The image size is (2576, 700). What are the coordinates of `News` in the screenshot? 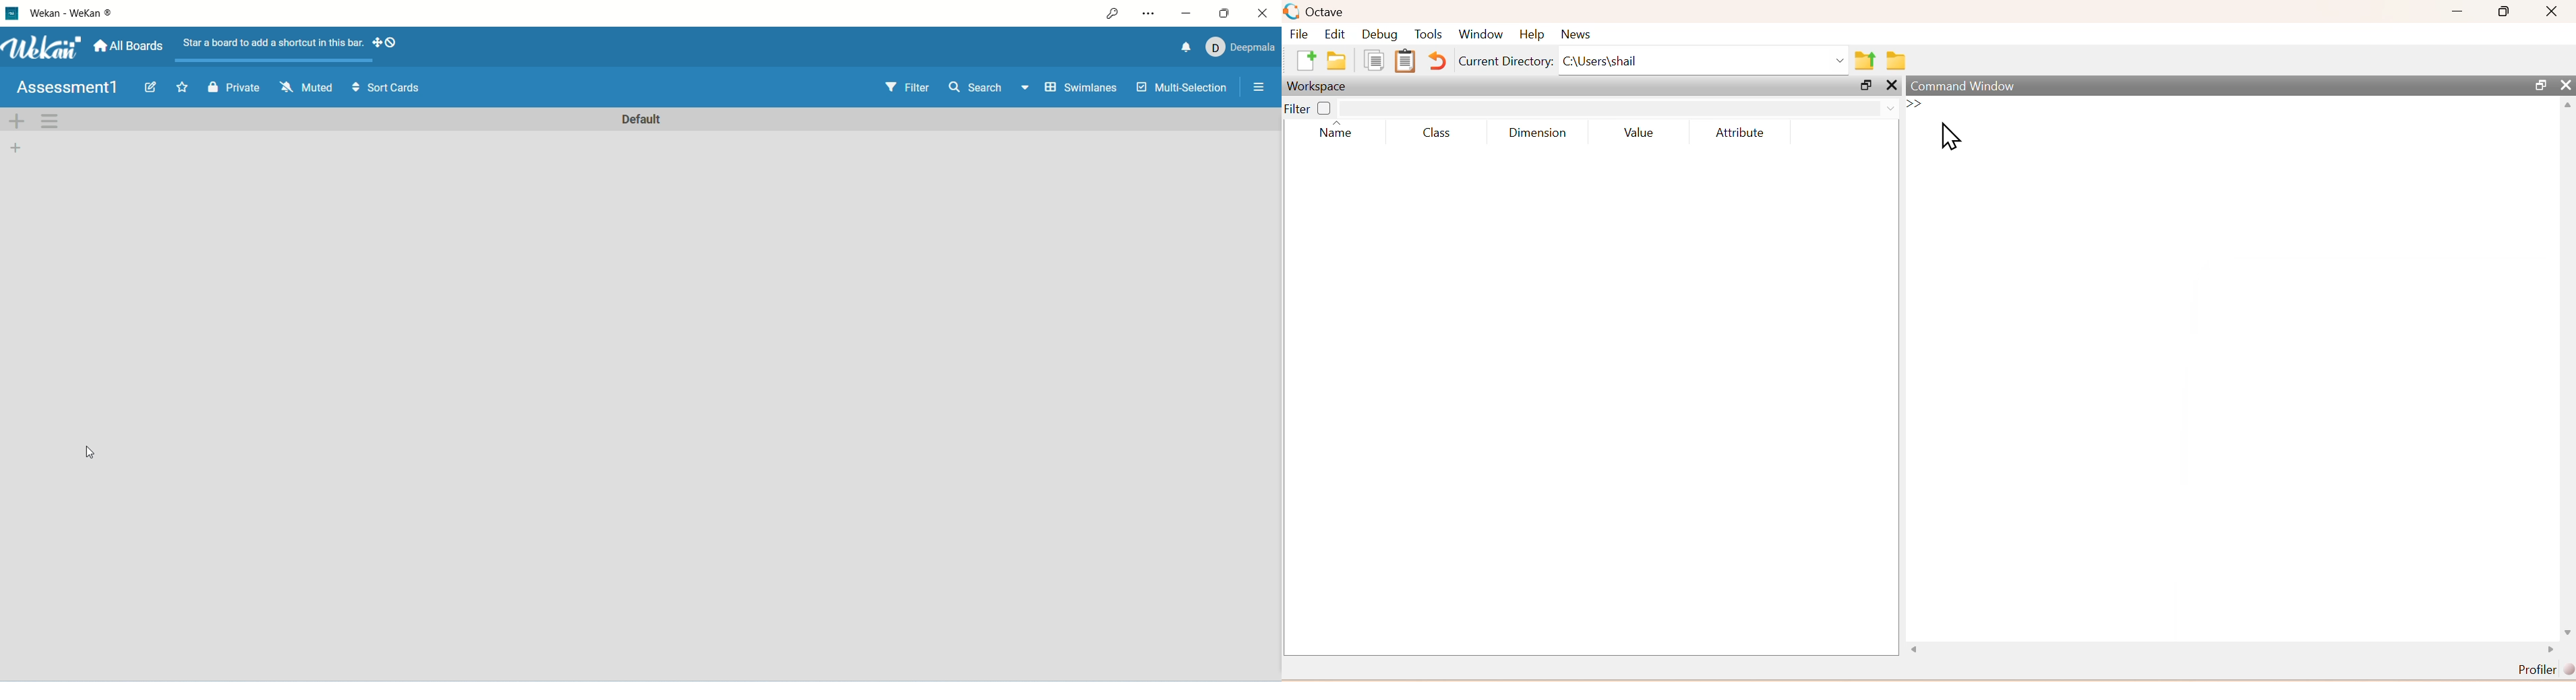 It's located at (1574, 36).